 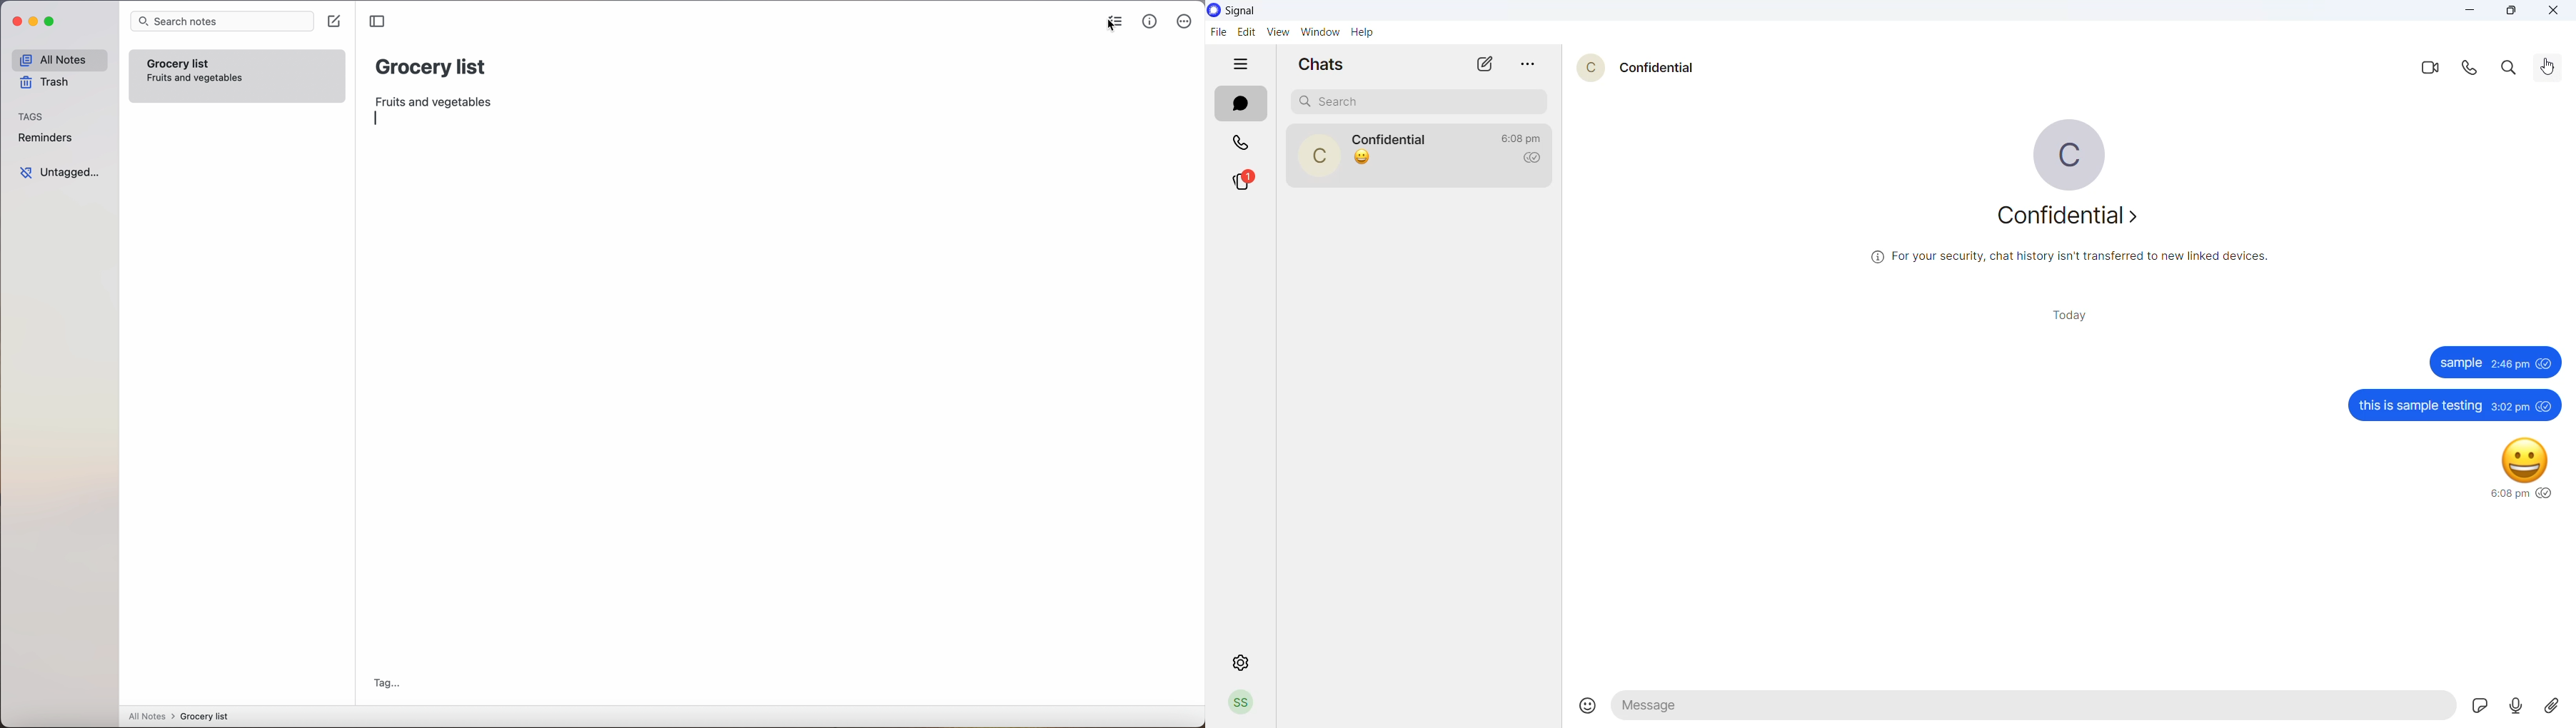 What do you see at coordinates (44, 139) in the screenshot?
I see `reminders` at bounding box center [44, 139].